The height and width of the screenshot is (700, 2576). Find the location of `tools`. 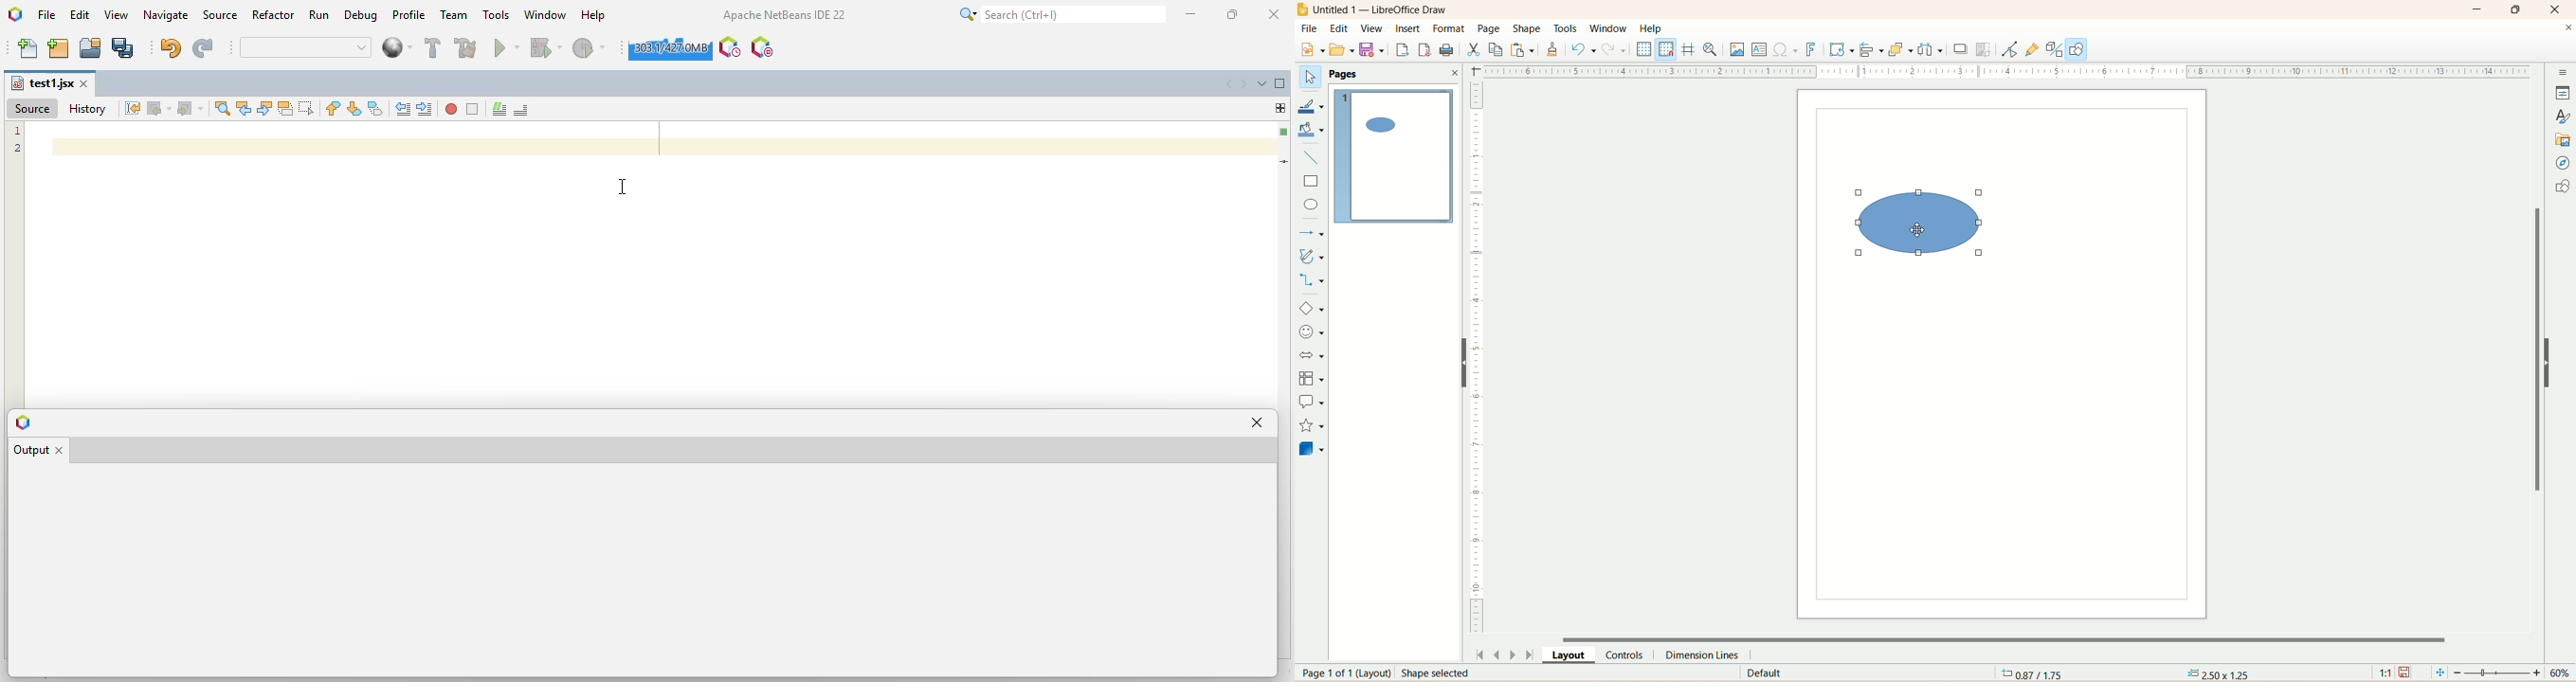

tools is located at coordinates (1566, 30).